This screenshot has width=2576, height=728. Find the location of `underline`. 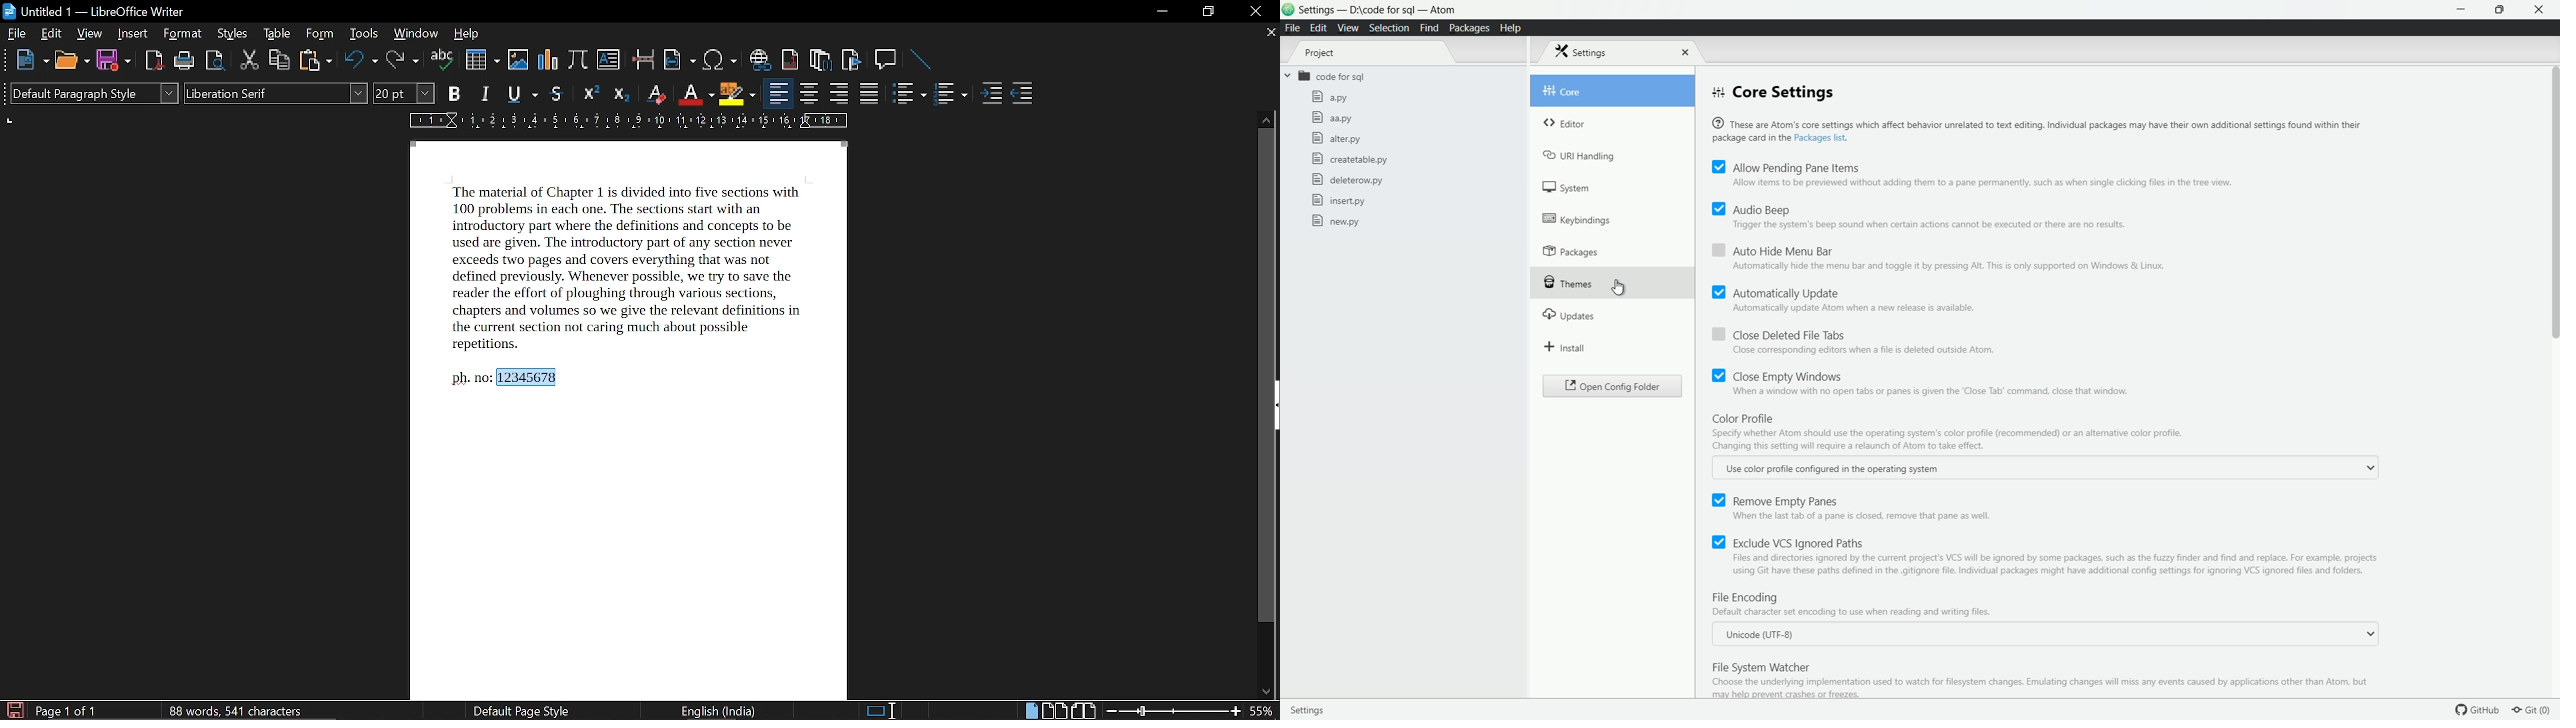

underline is located at coordinates (521, 93).